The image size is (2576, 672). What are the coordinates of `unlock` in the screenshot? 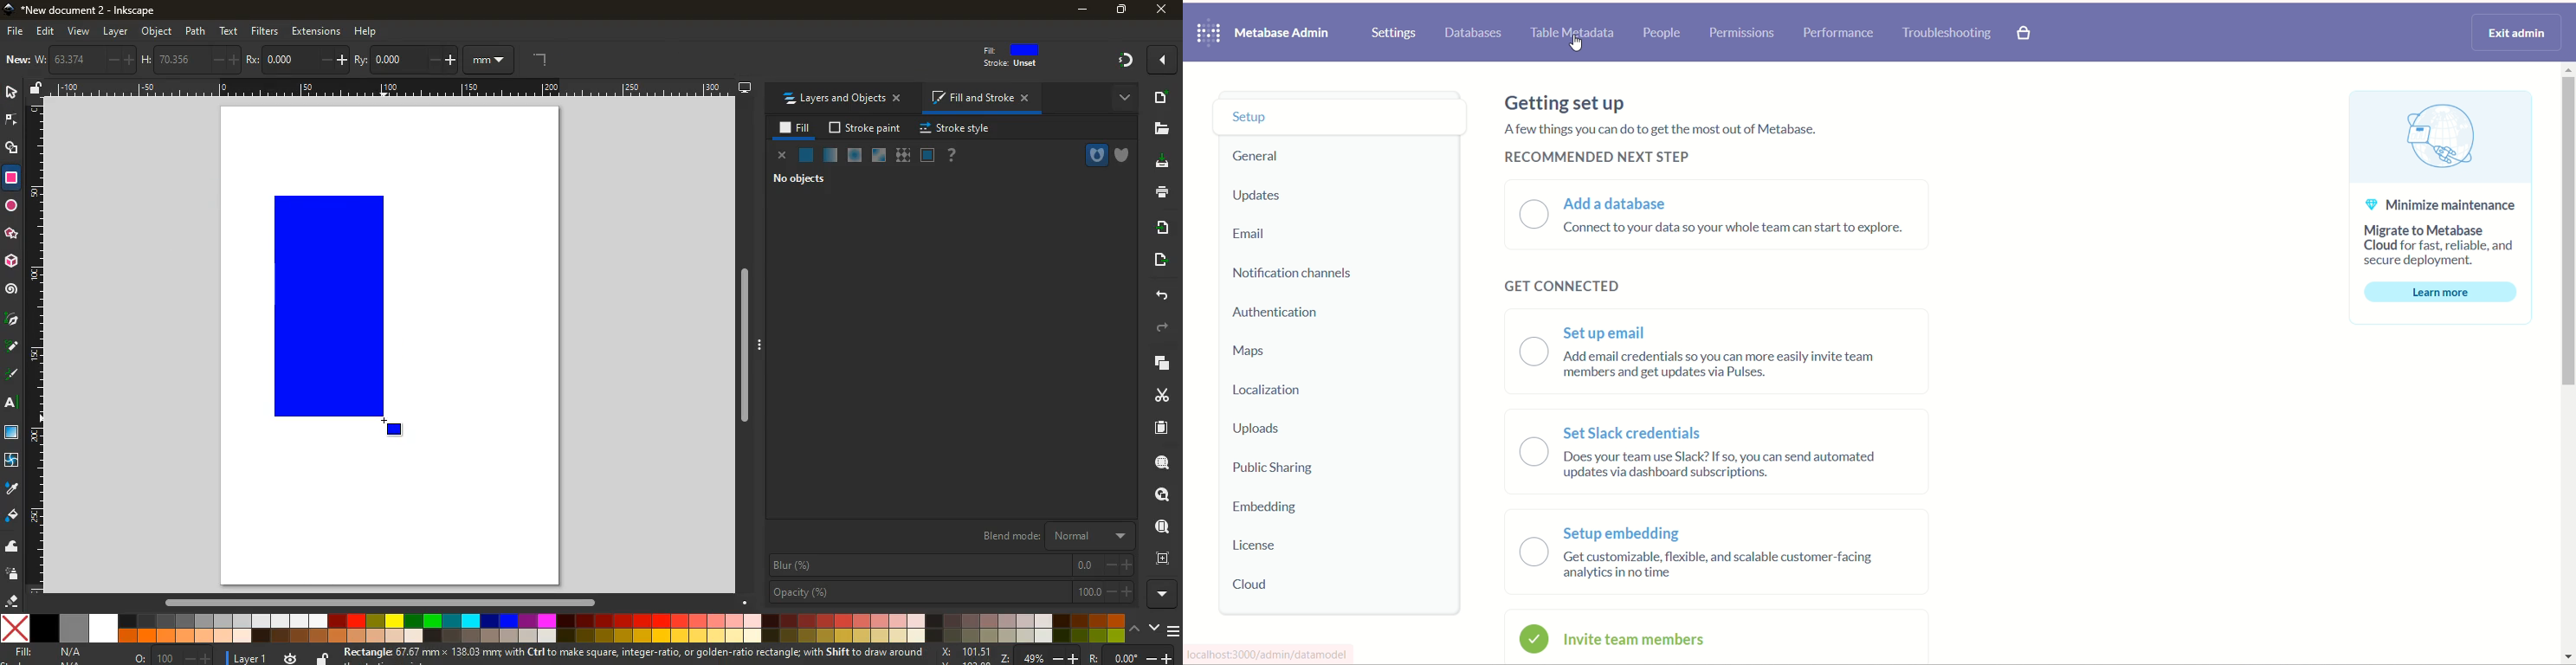 It's located at (38, 90).